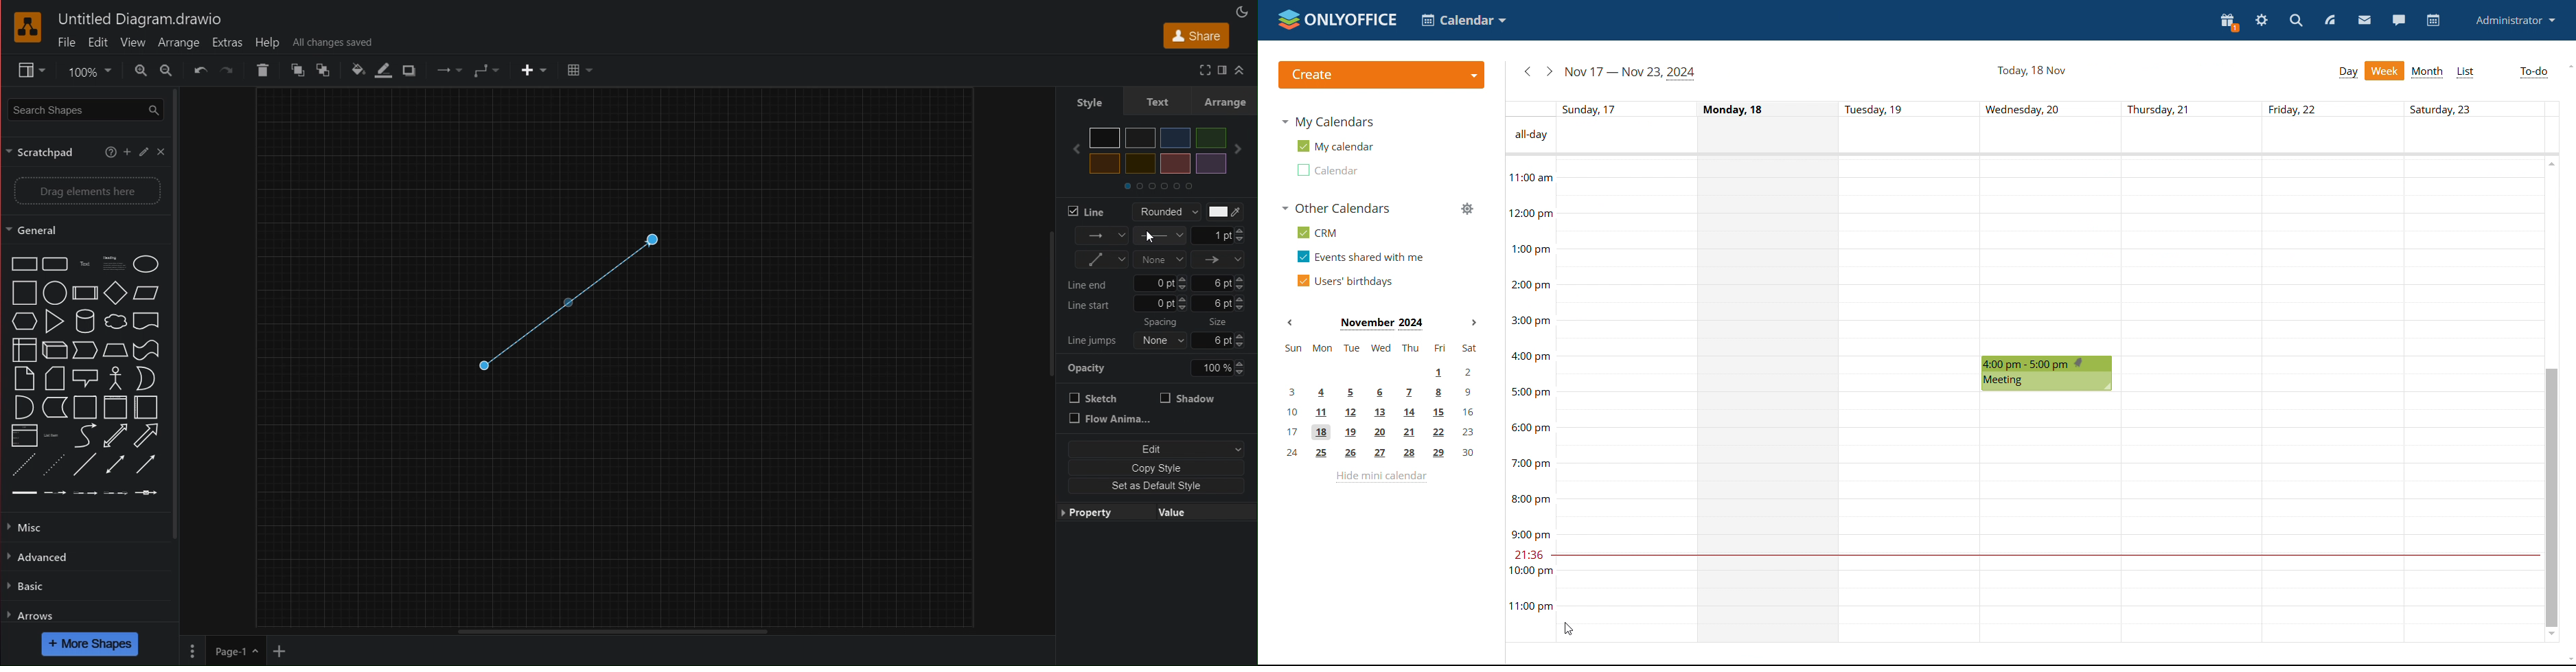  Describe the element at coordinates (1159, 259) in the screenshot. I see `None` at that location.